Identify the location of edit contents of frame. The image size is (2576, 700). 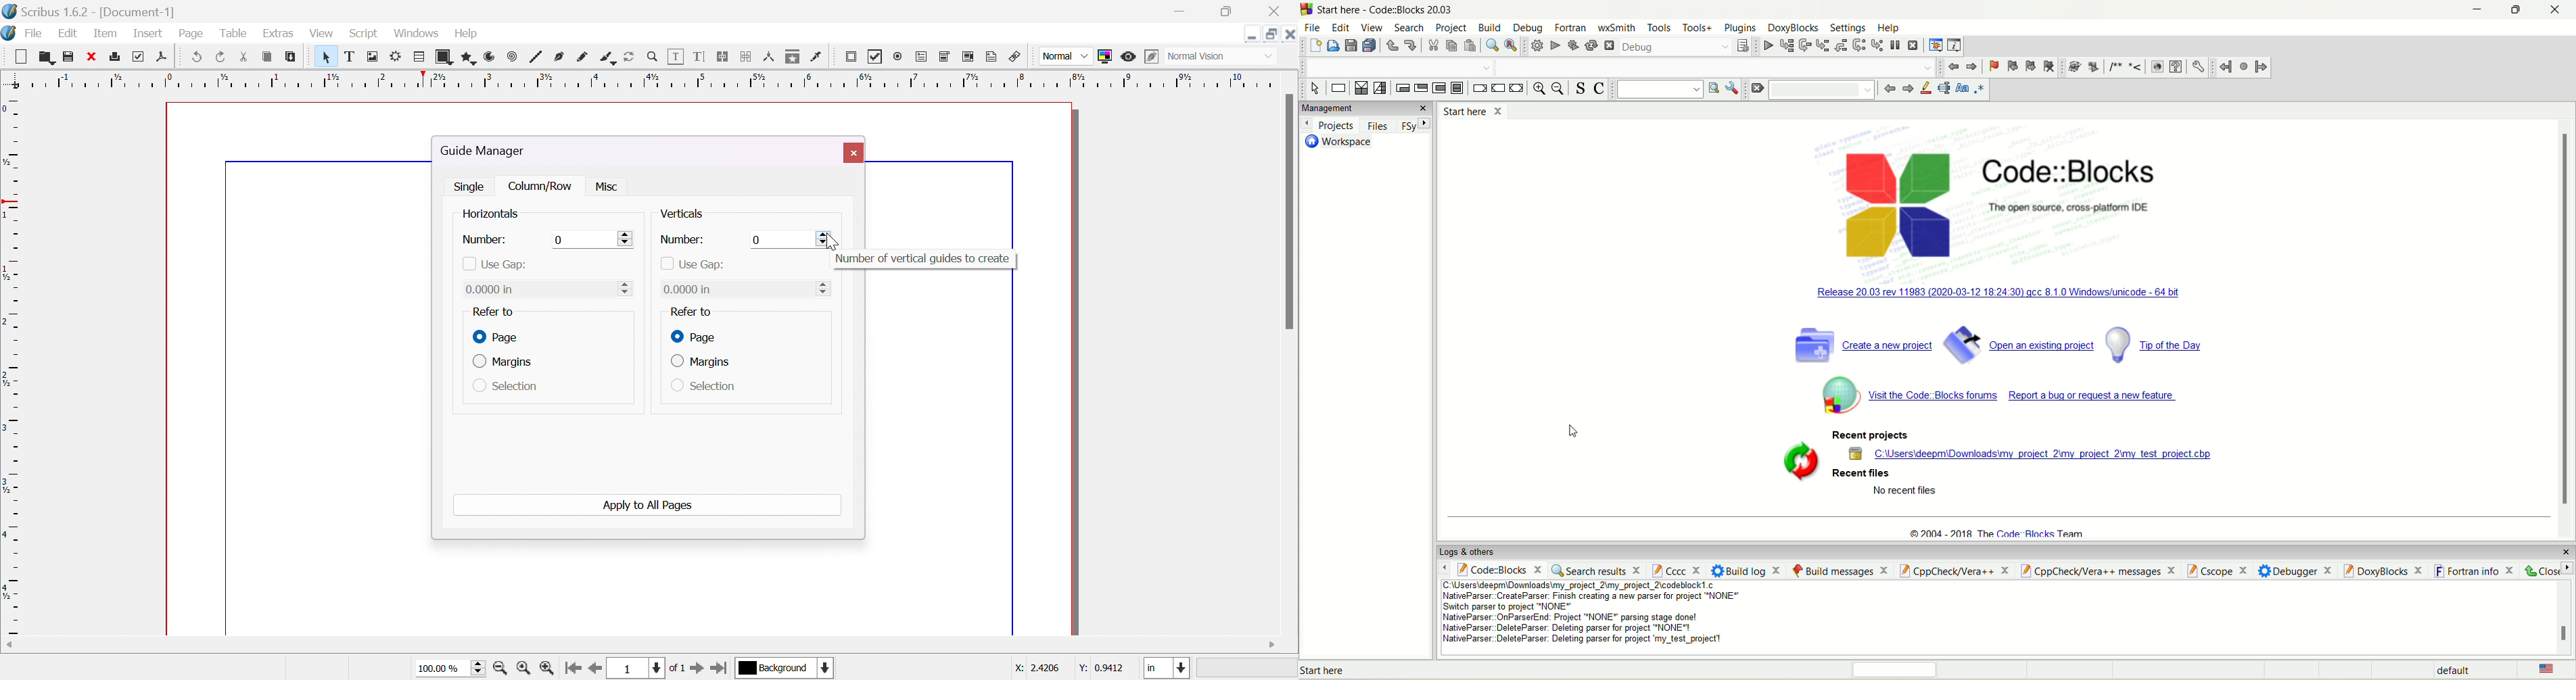
(678, 57).